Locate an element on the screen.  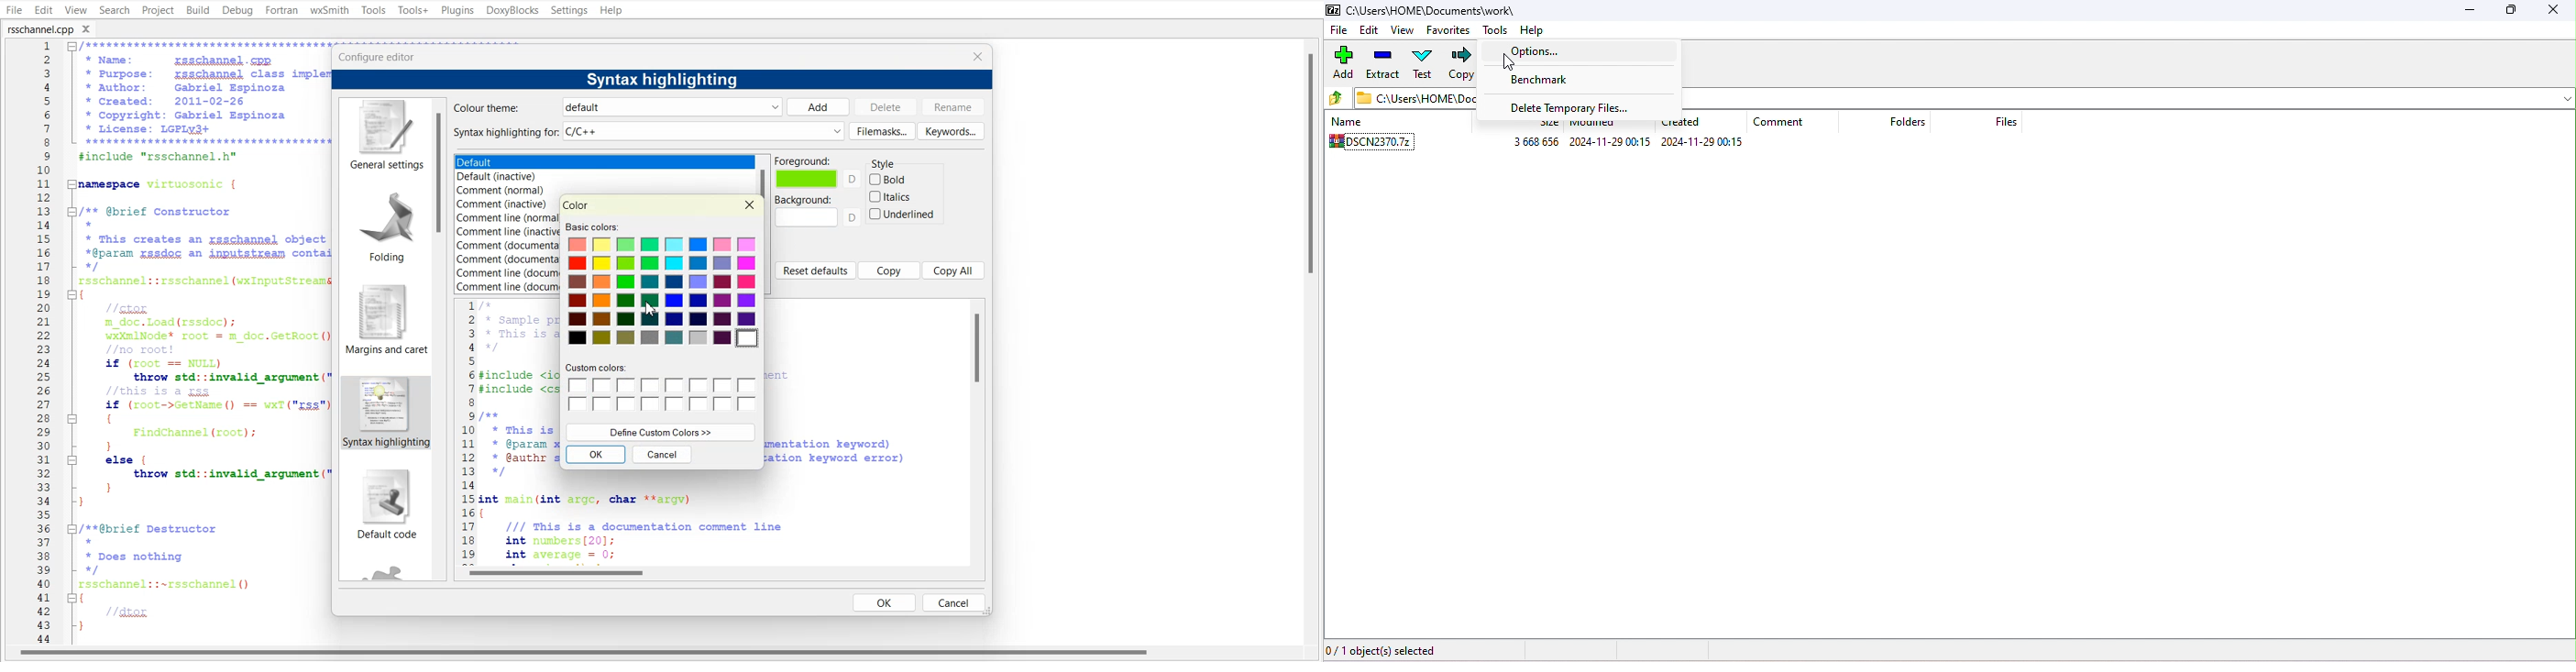
maximize is located at coordinates (2515, 11).